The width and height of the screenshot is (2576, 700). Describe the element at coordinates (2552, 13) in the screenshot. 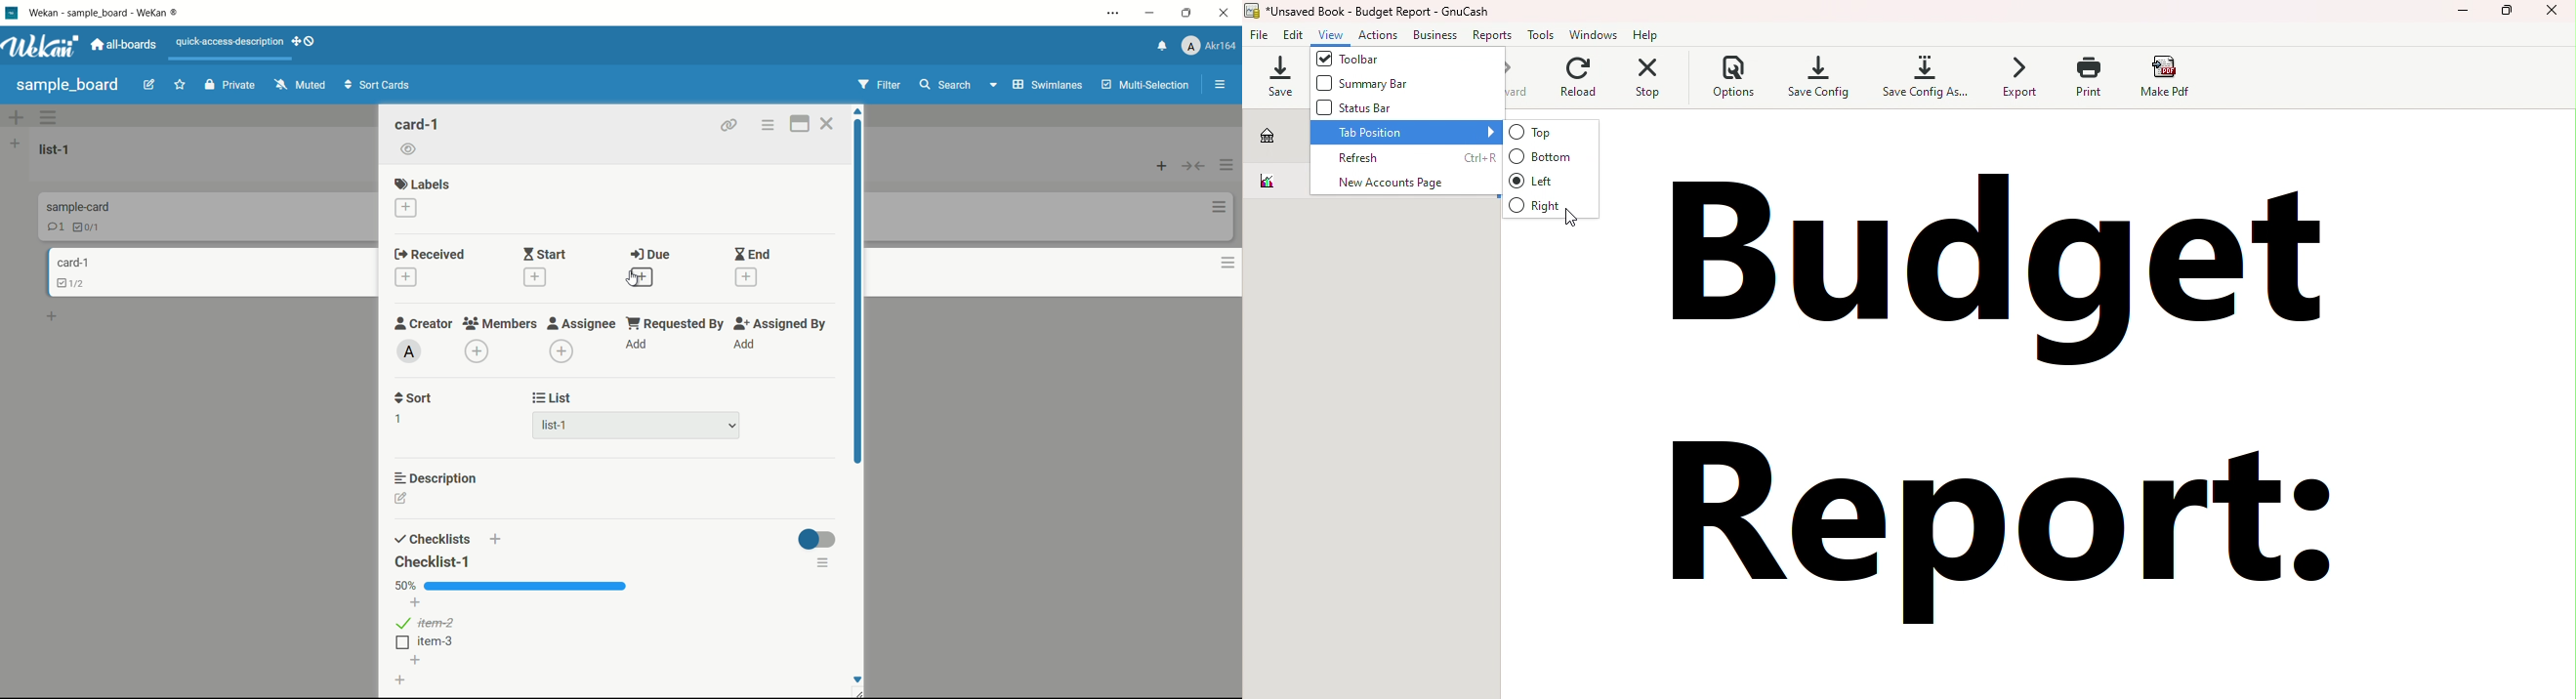

I see `Close` at that location.